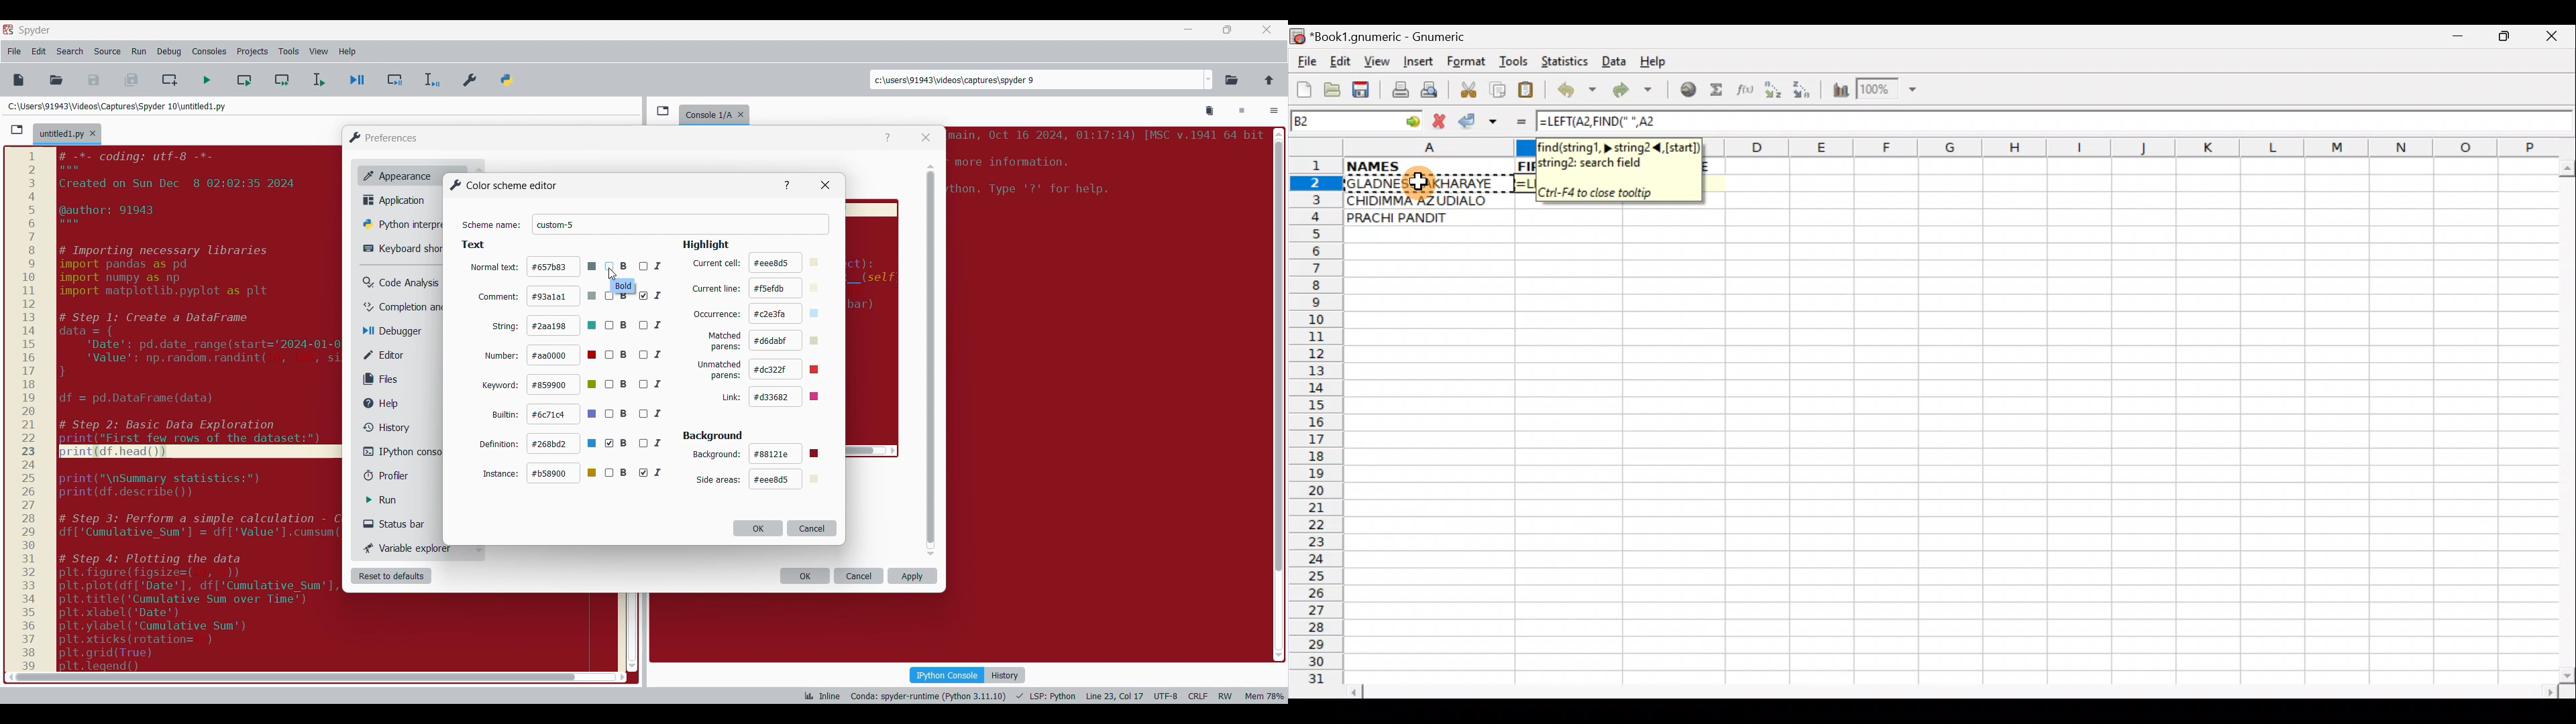 Image resolution: width=2576 pixels, height=728 pixels. What do you see at coordinates (403, 307) in the screenshot?
I see `Completion and linting` at bounding box center [403, 307].